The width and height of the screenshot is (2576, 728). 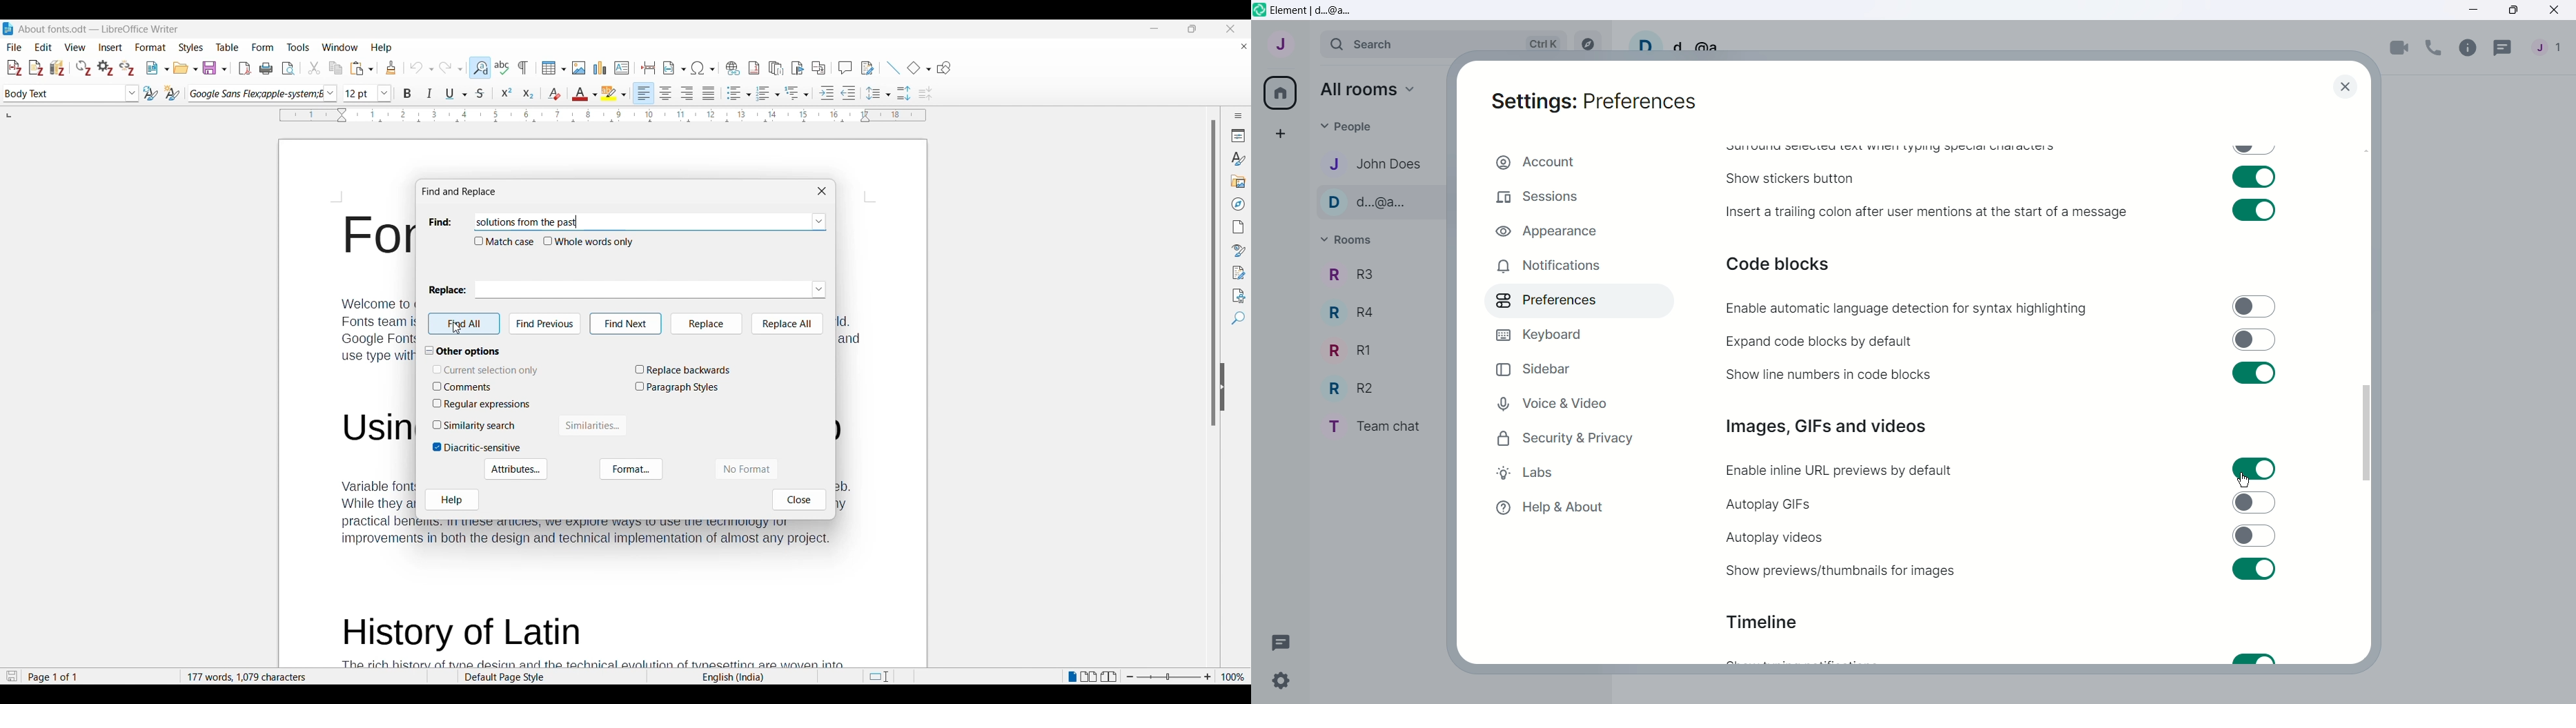 What do you see at coordinates (1238, 115) in the screenshot?
I see `Sidebar settings` at bounding box center [1238, 115].